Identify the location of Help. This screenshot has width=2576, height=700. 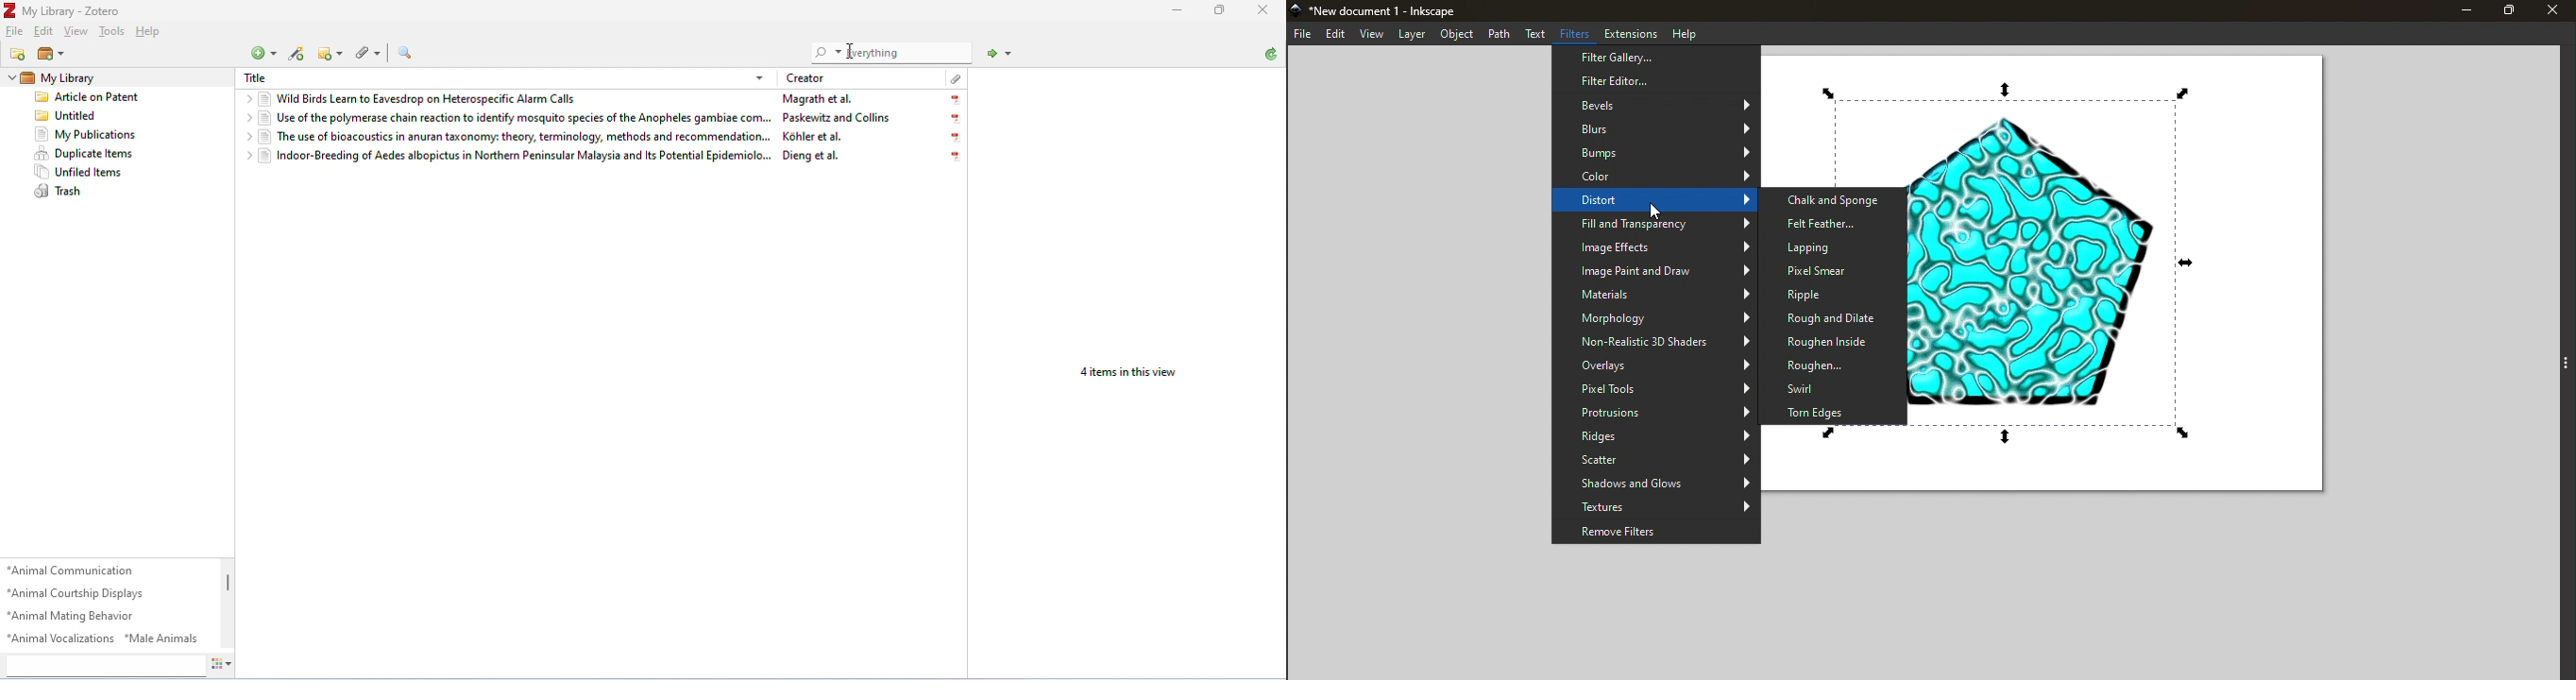
(151, 32).